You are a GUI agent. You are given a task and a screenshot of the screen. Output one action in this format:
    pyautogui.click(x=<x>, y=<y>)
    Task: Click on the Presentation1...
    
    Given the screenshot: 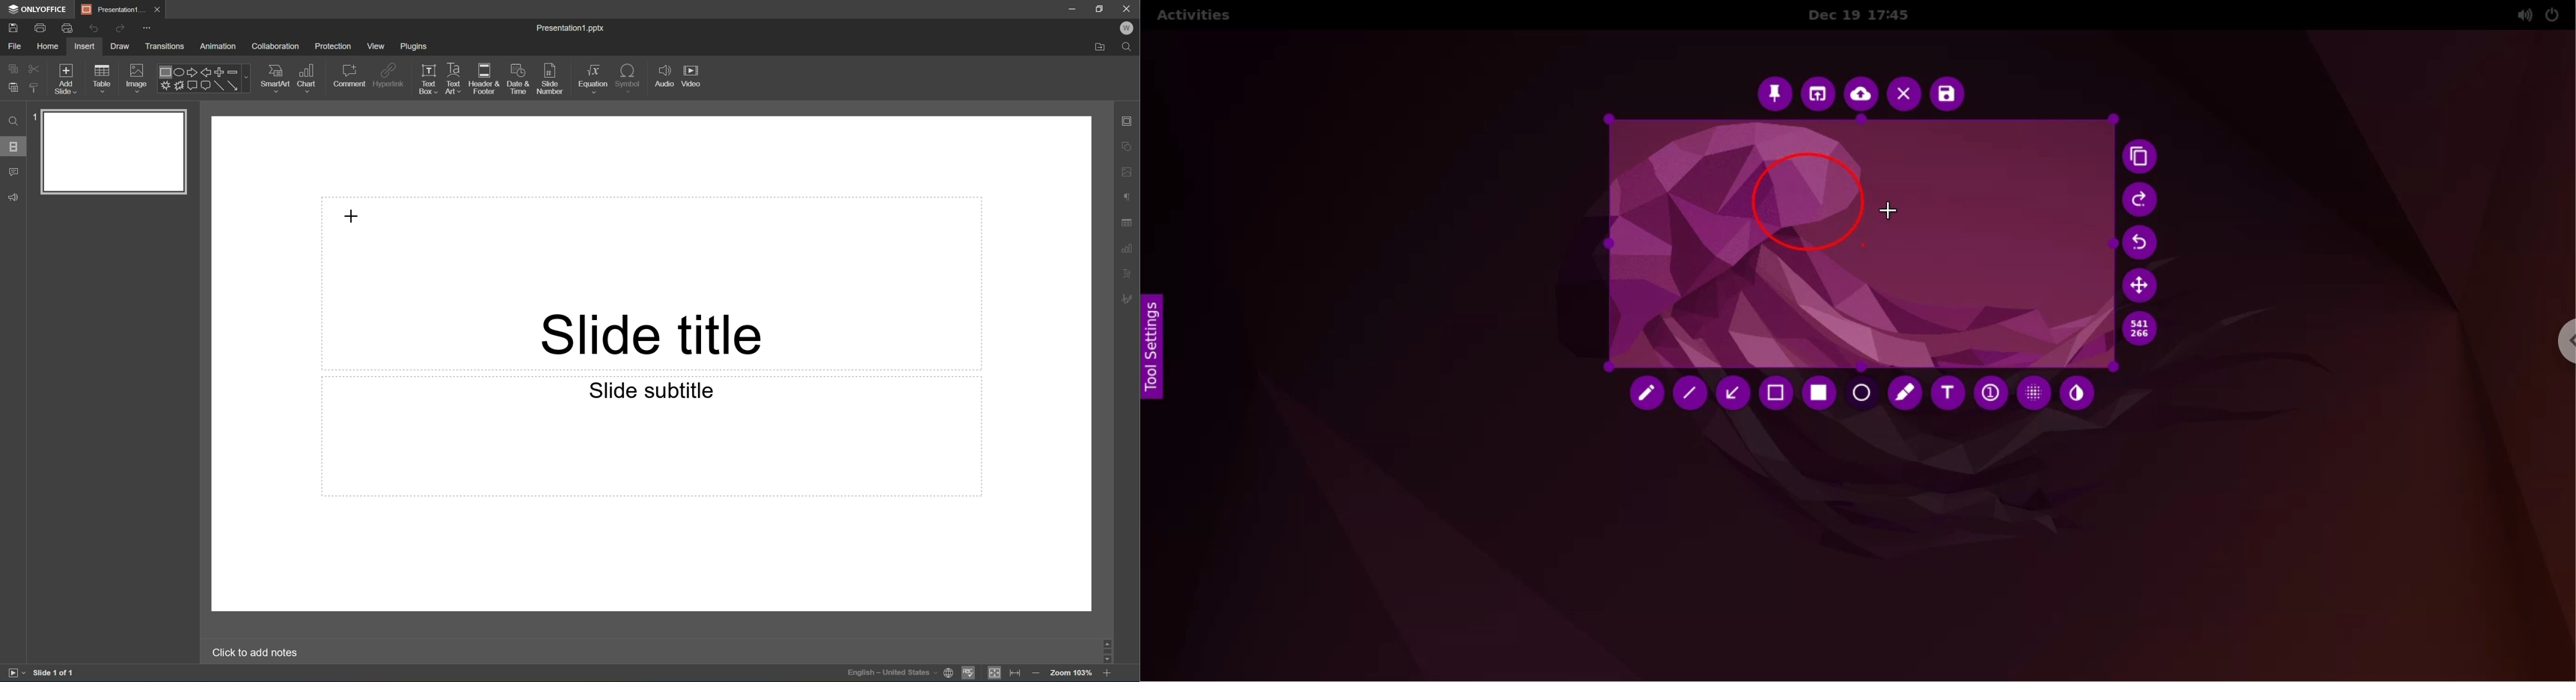 What is the action you would take?
    pyautogui.click(x=110, y=9)
    